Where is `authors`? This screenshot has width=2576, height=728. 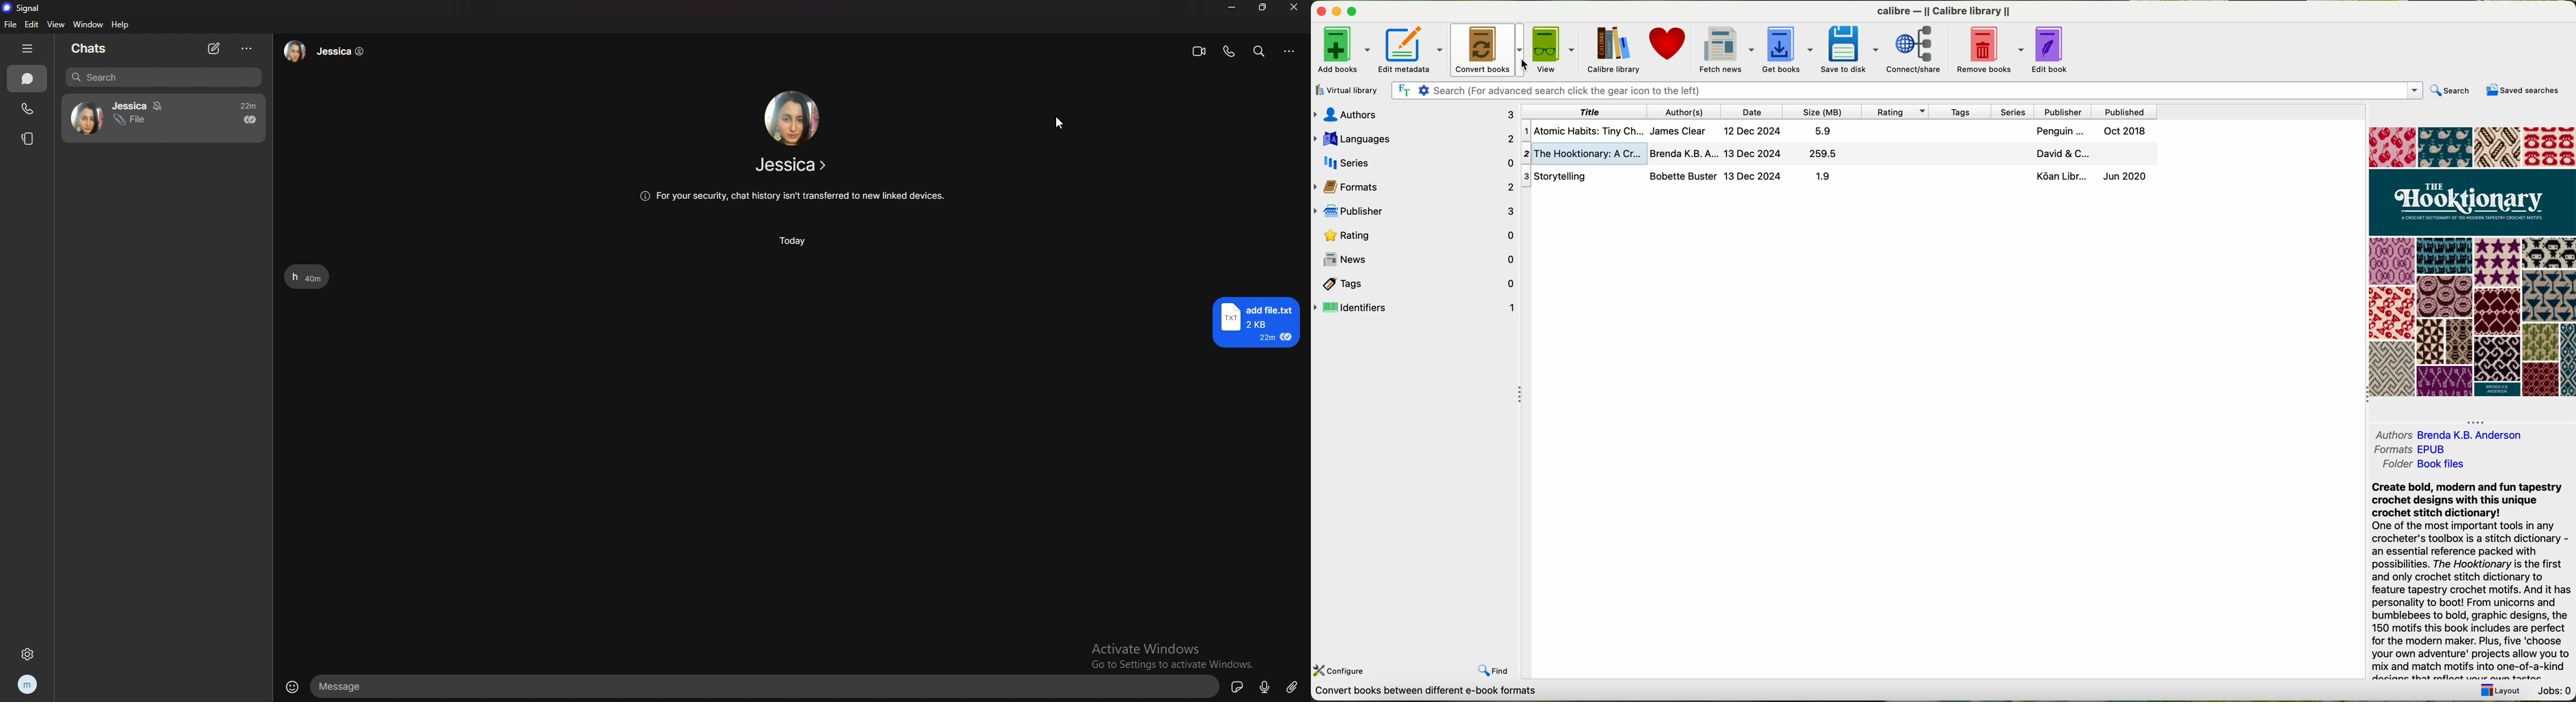
authors is located at coordinates (1414, 115).